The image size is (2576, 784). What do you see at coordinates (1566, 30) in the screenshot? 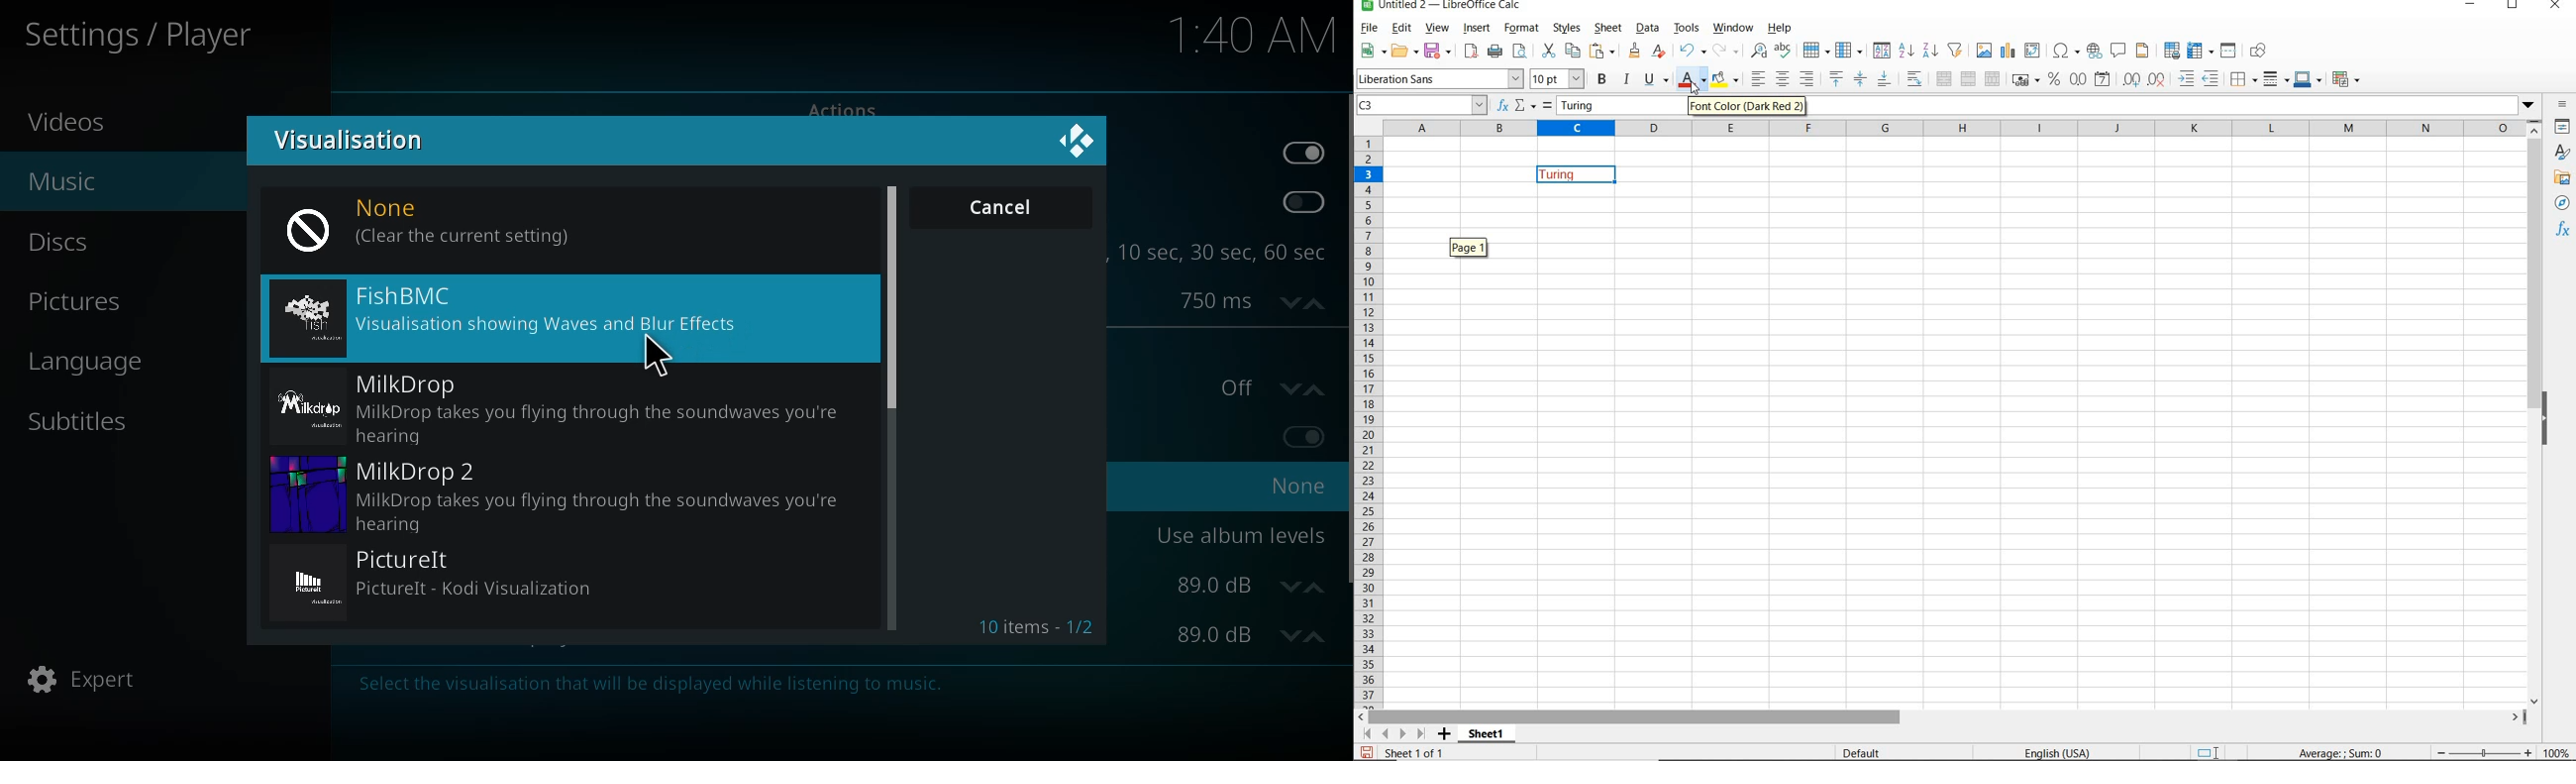
I see `STYLES` at bounding box center [1566, 30].